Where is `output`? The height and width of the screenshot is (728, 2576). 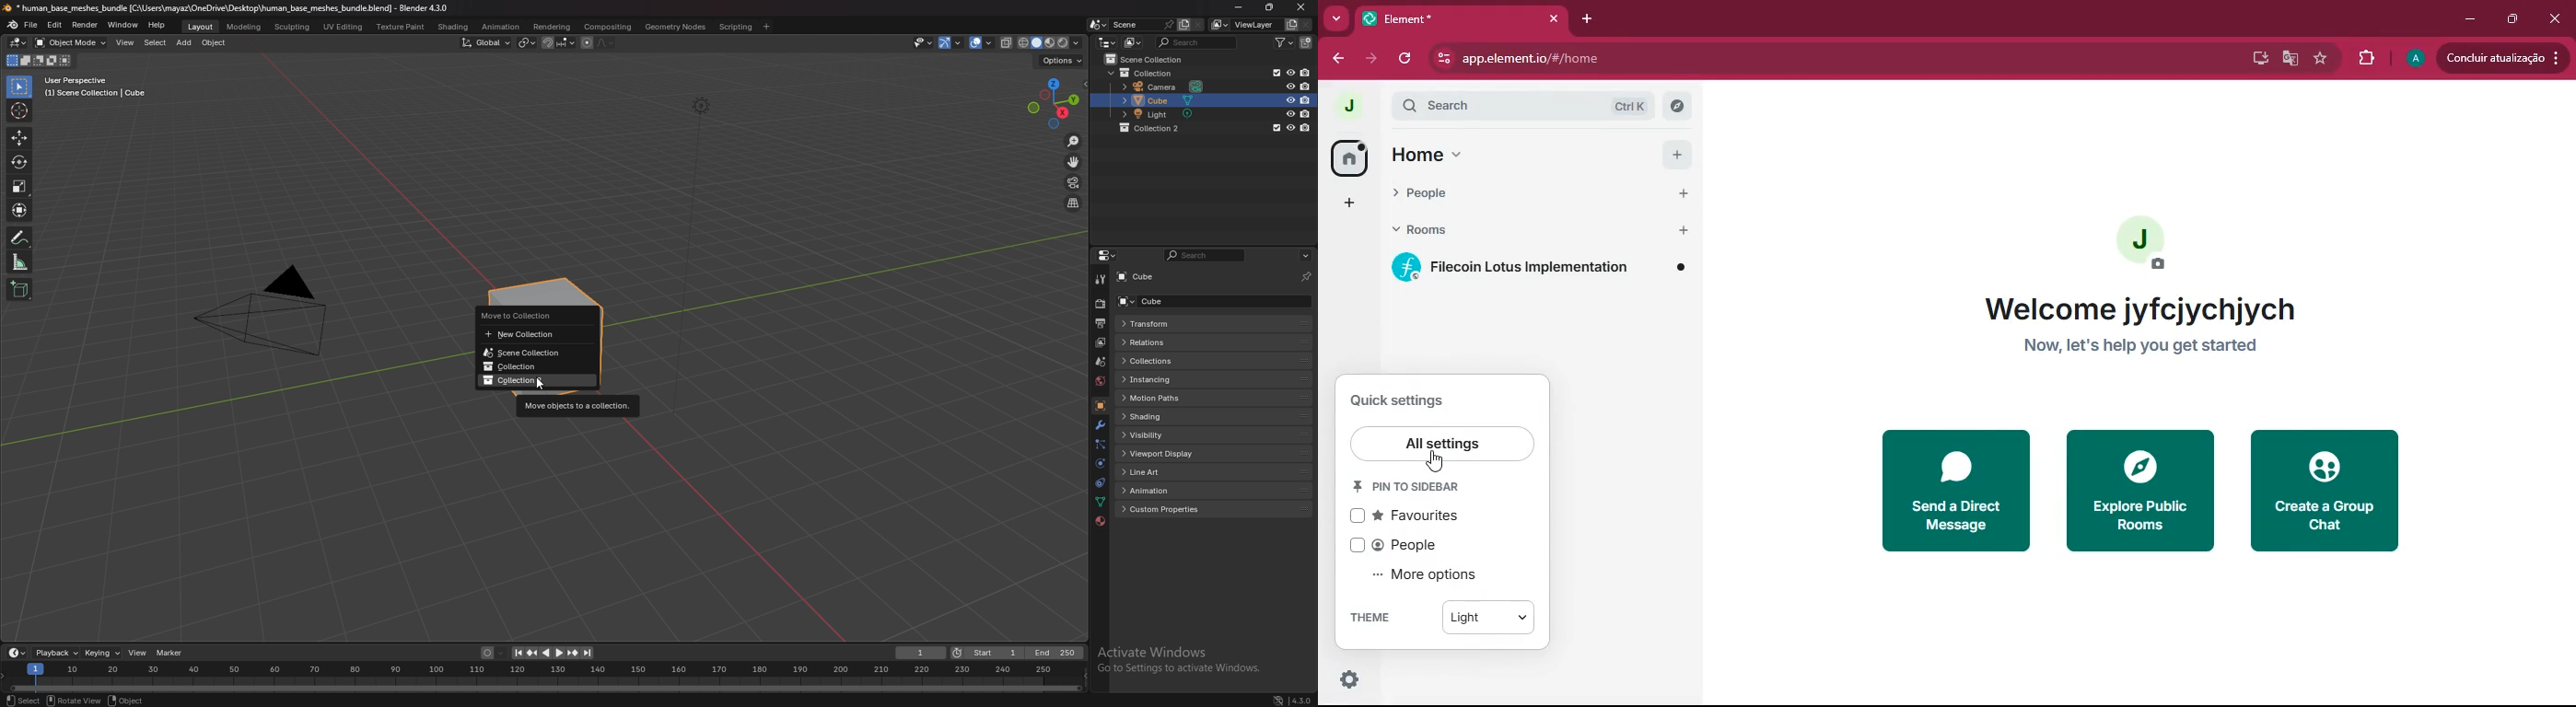
output is located at coordinates (1100, 324).